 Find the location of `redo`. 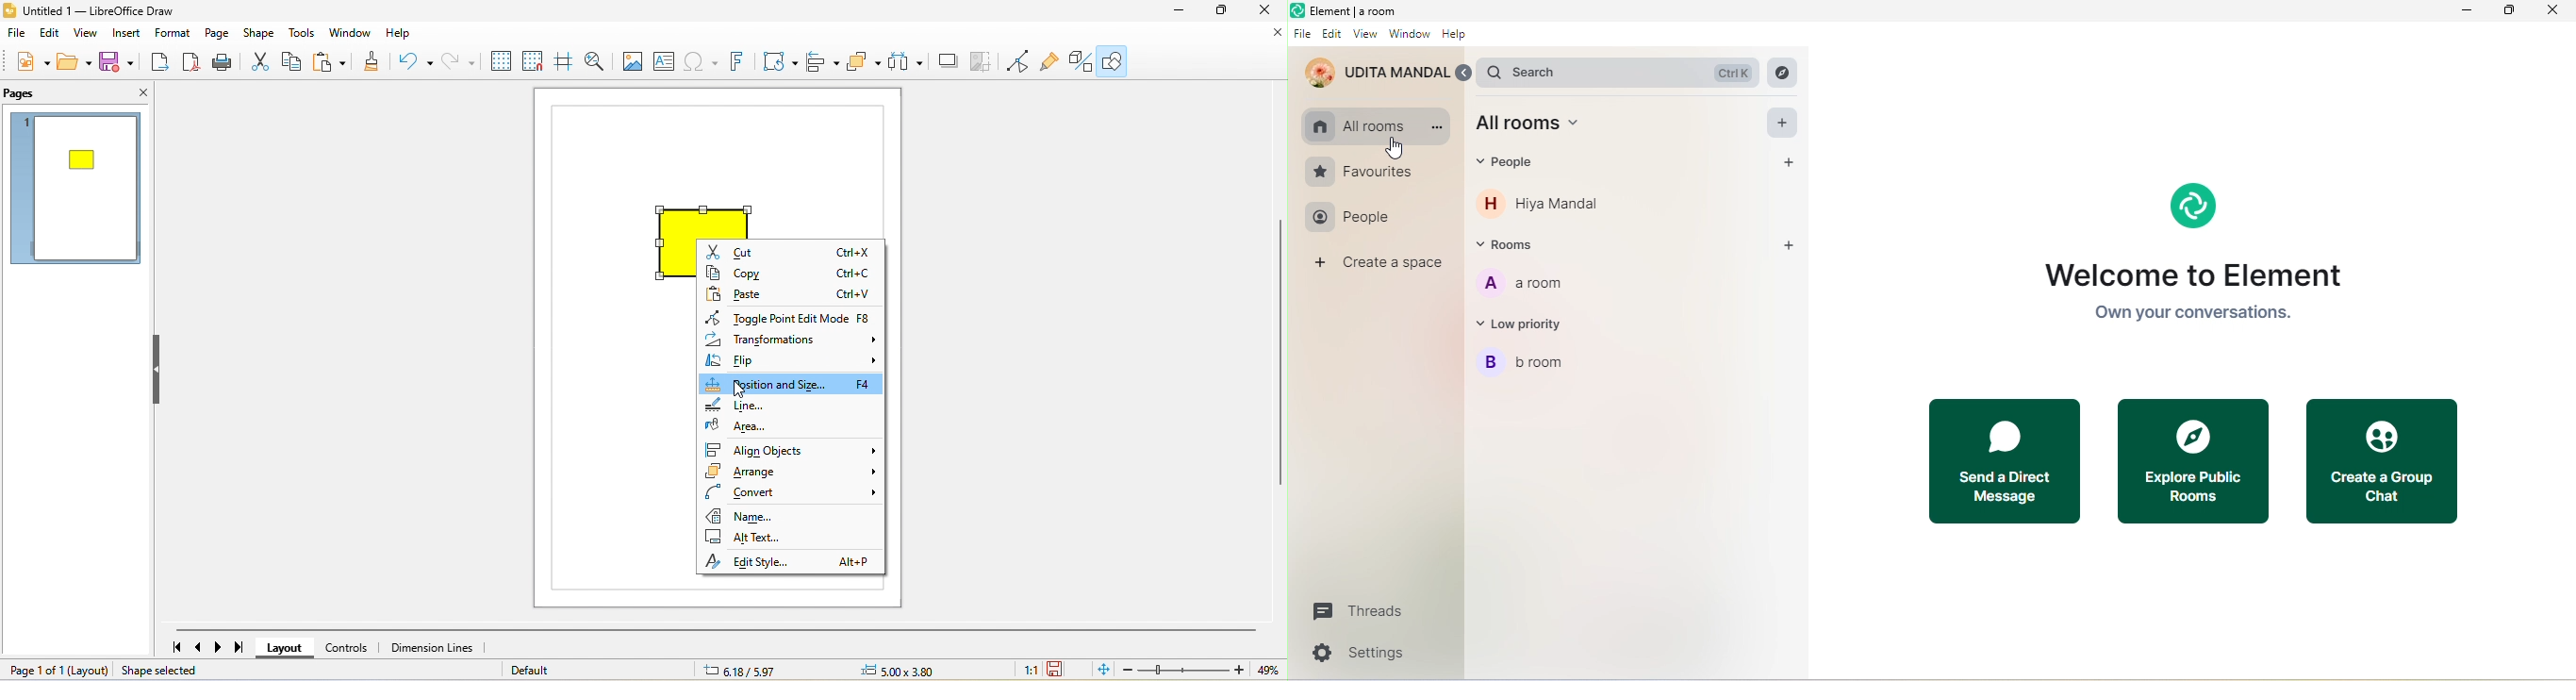

redo is located at coordinates (459, 61).